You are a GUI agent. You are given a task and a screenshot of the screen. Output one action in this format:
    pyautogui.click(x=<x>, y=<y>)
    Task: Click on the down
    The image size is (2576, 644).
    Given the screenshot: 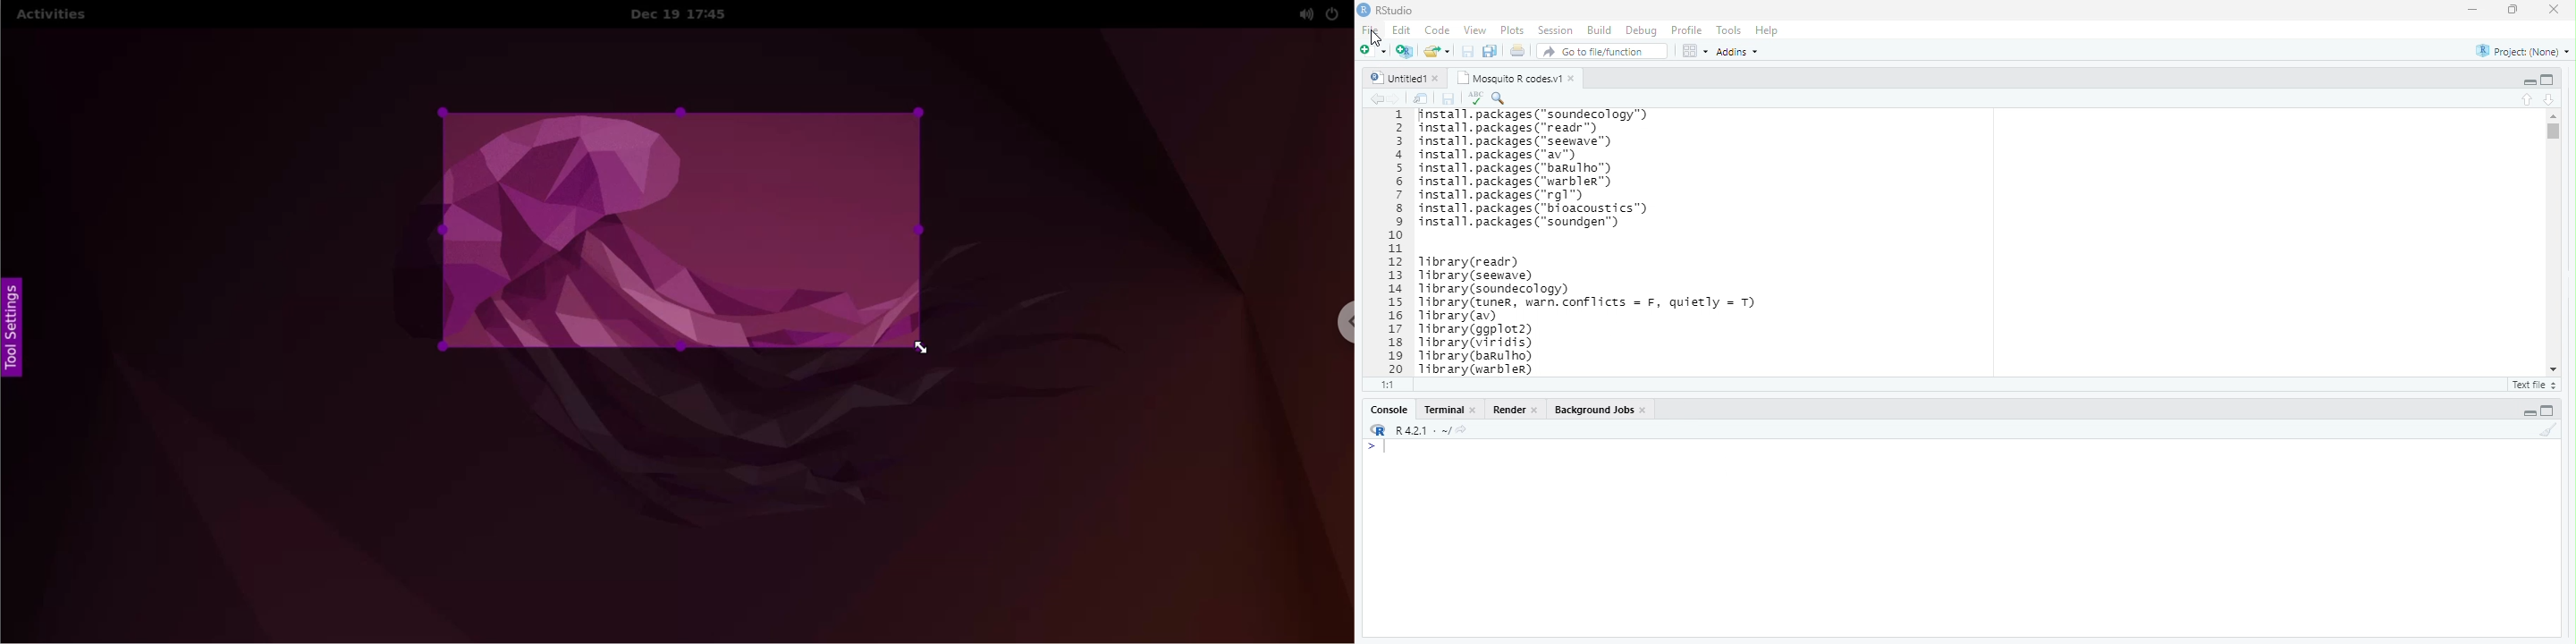 What is the action you would take?
    pyautogui.click(x=2550, y=100)
    